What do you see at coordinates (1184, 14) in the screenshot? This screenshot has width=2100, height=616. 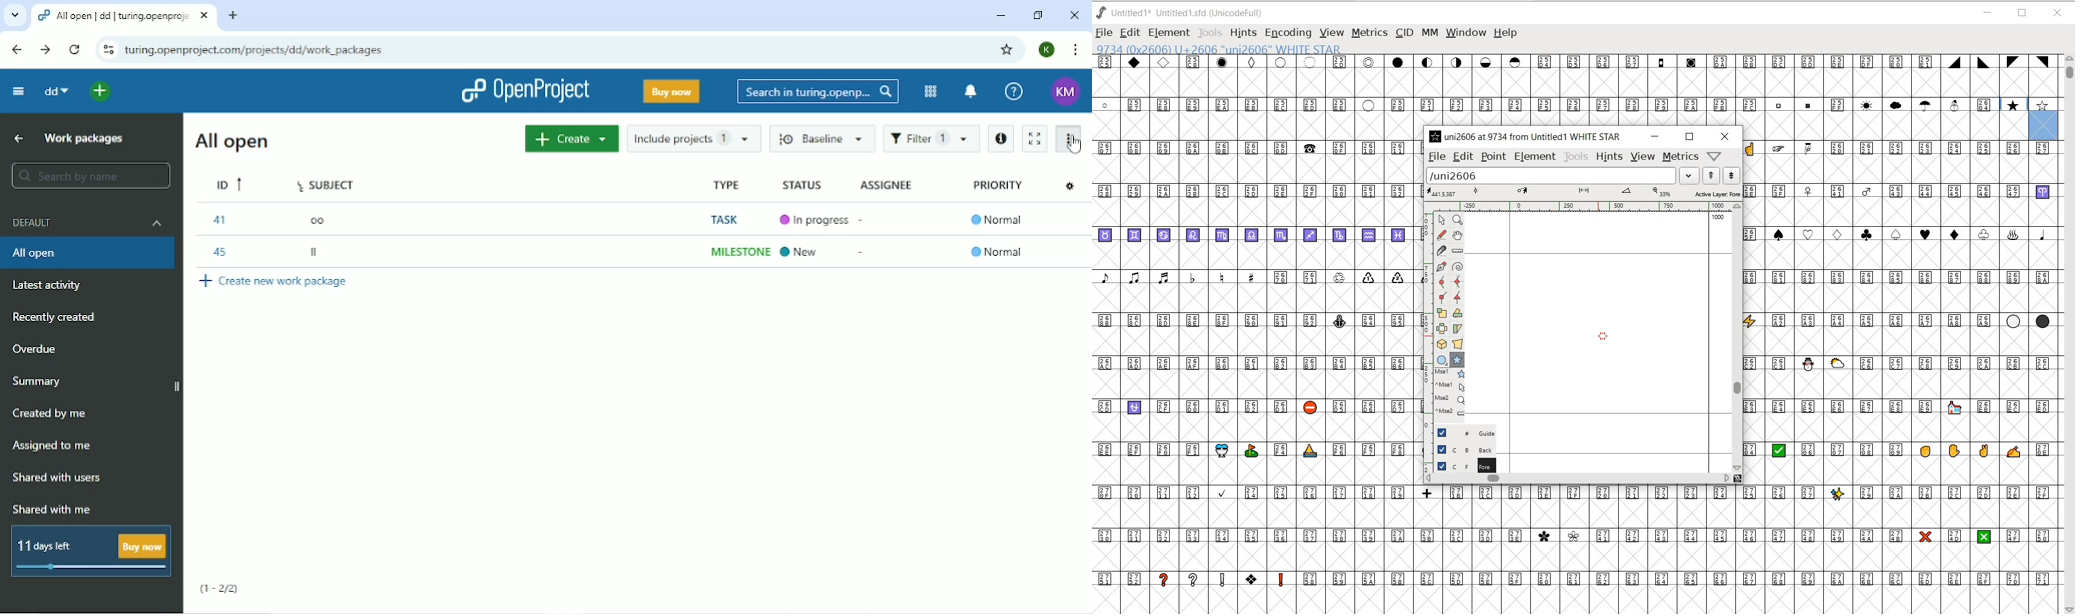 I see `Untitled 1* Untitled 1.sfd (UnicodeFull)` at bounding box center [1184, 14].